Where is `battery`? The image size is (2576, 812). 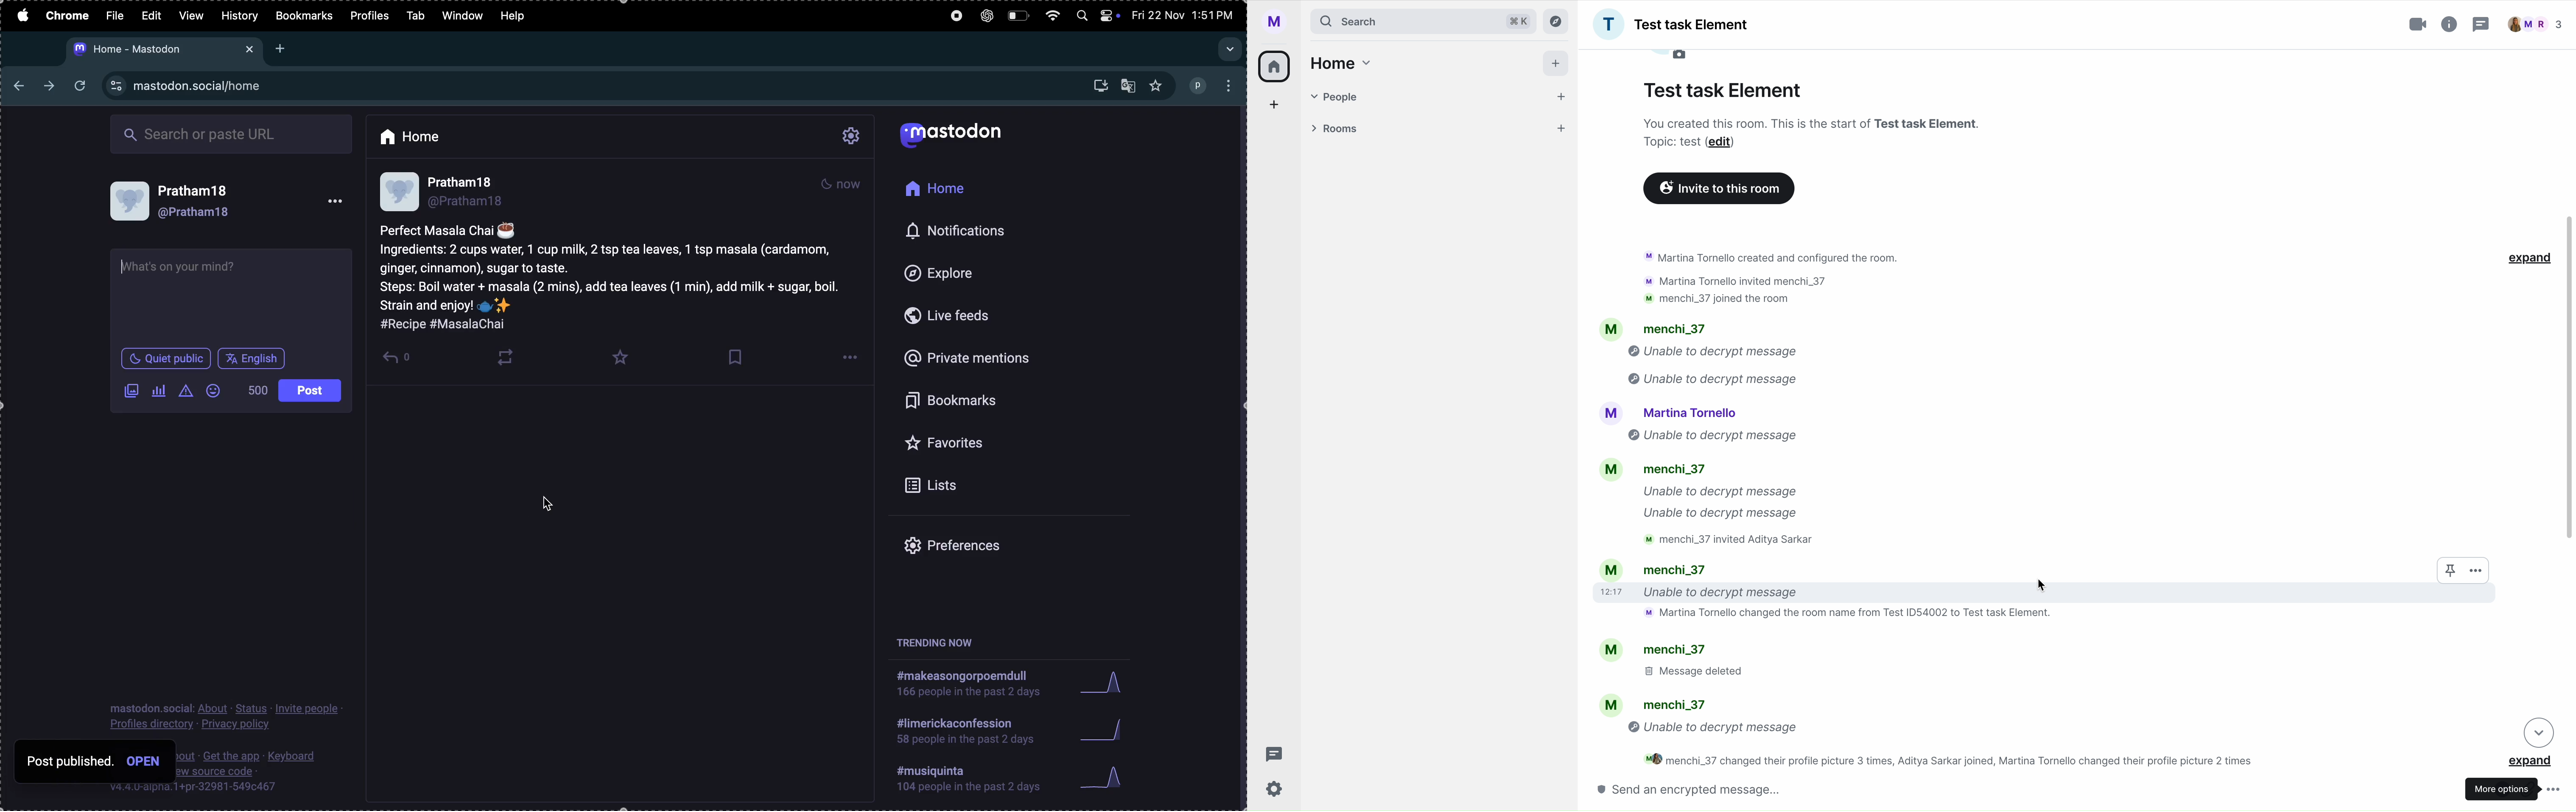
battery is located at coordinates (1016, 14).